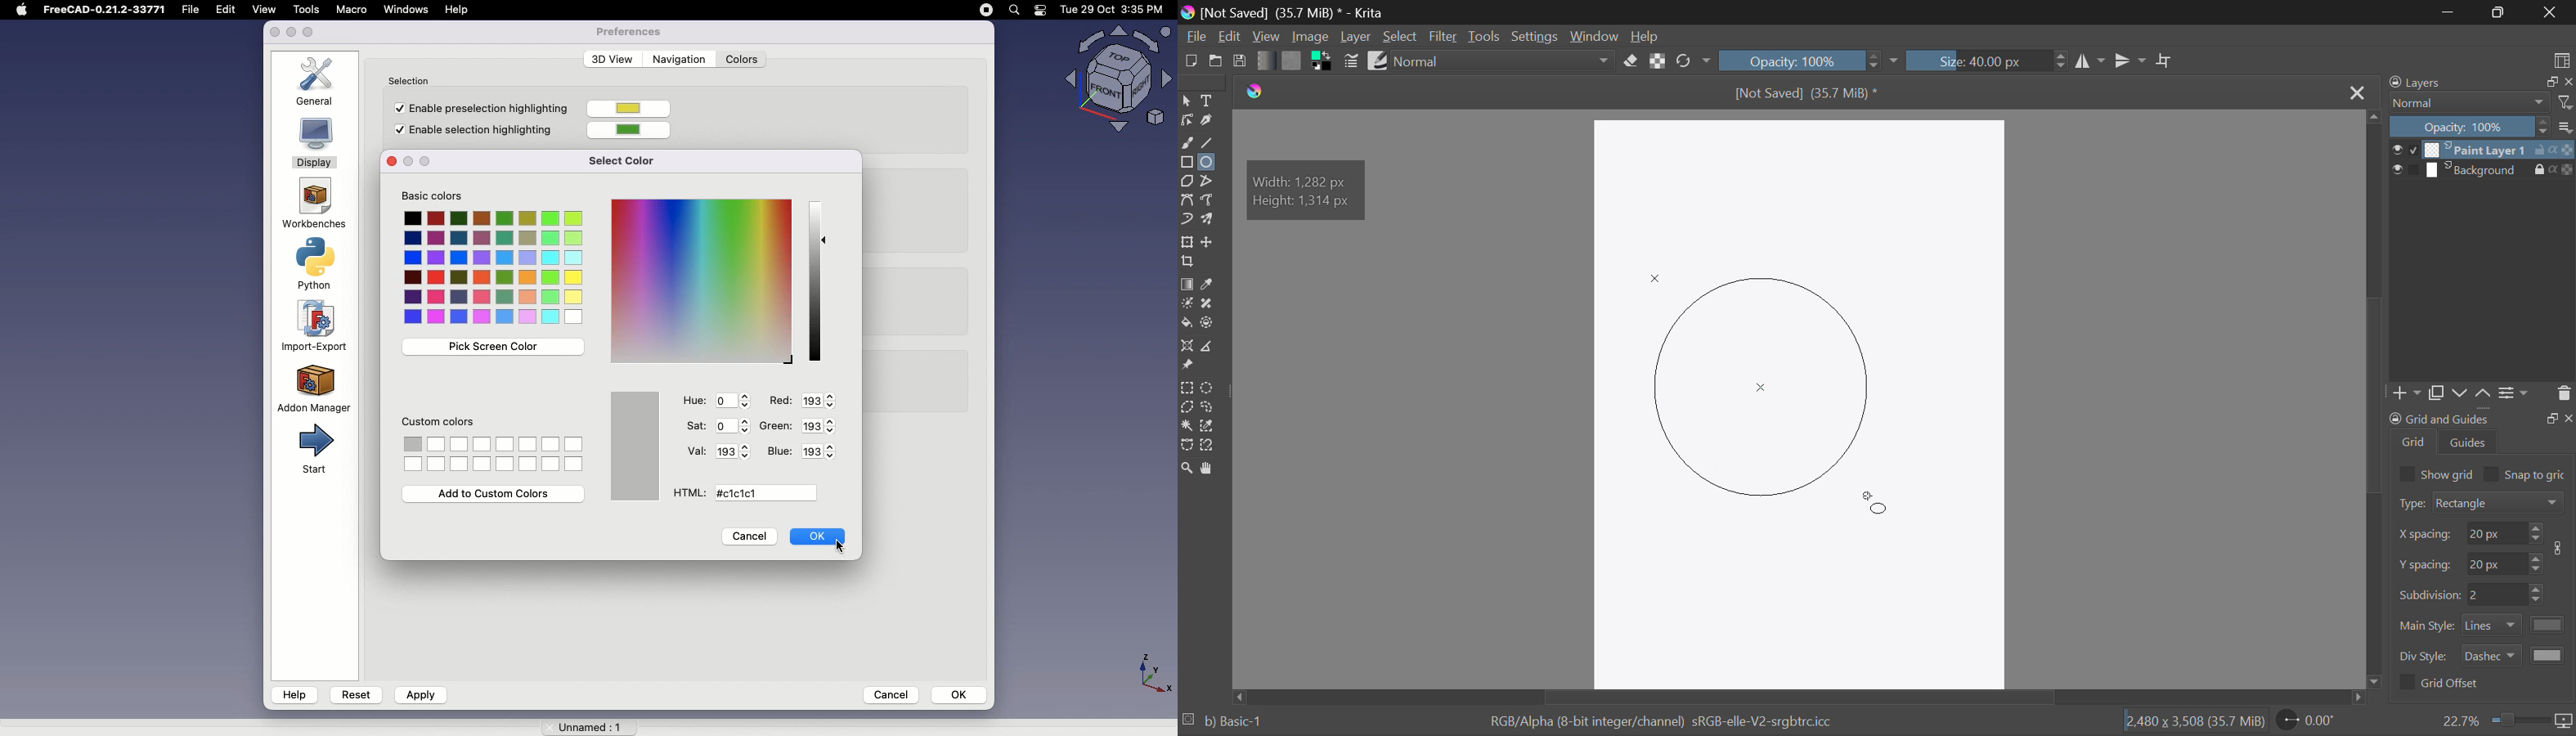  I want to click on Rectangular Selection, so click(1186, 388).